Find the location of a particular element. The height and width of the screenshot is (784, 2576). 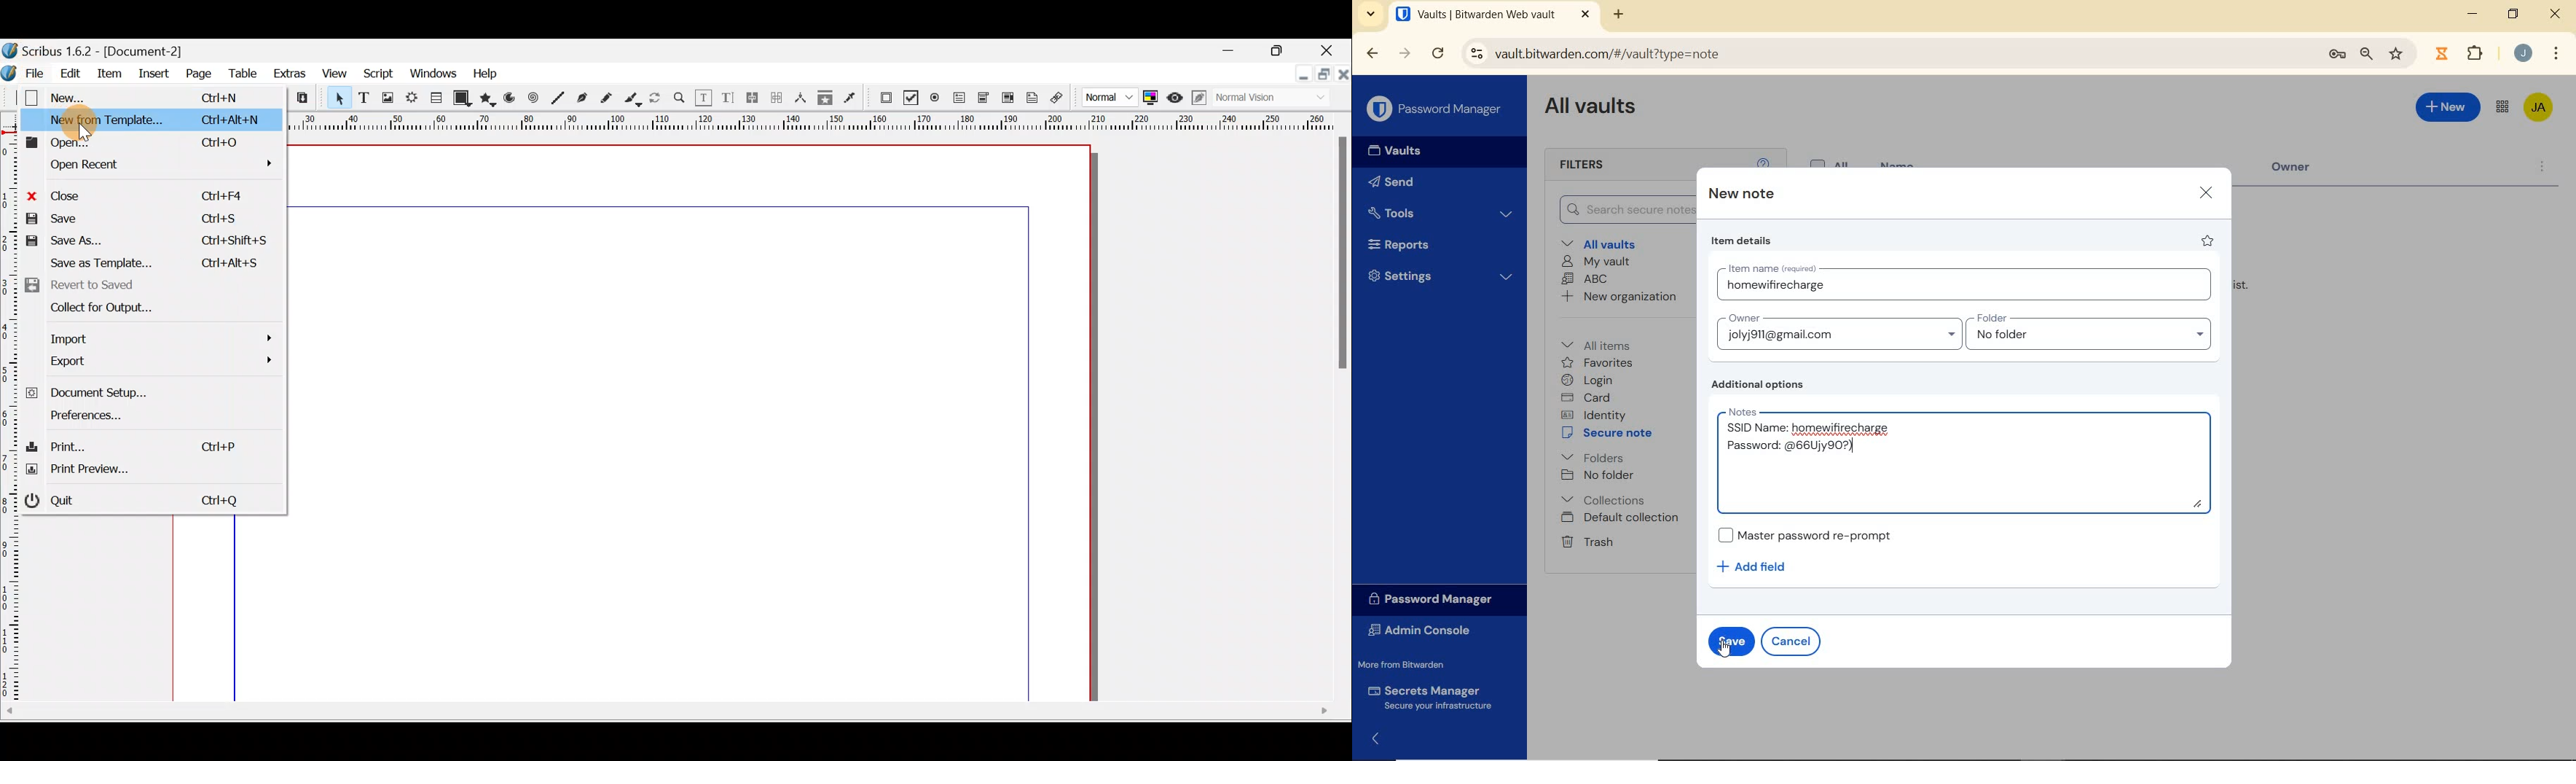

Open is located at coordinates (153, 143).